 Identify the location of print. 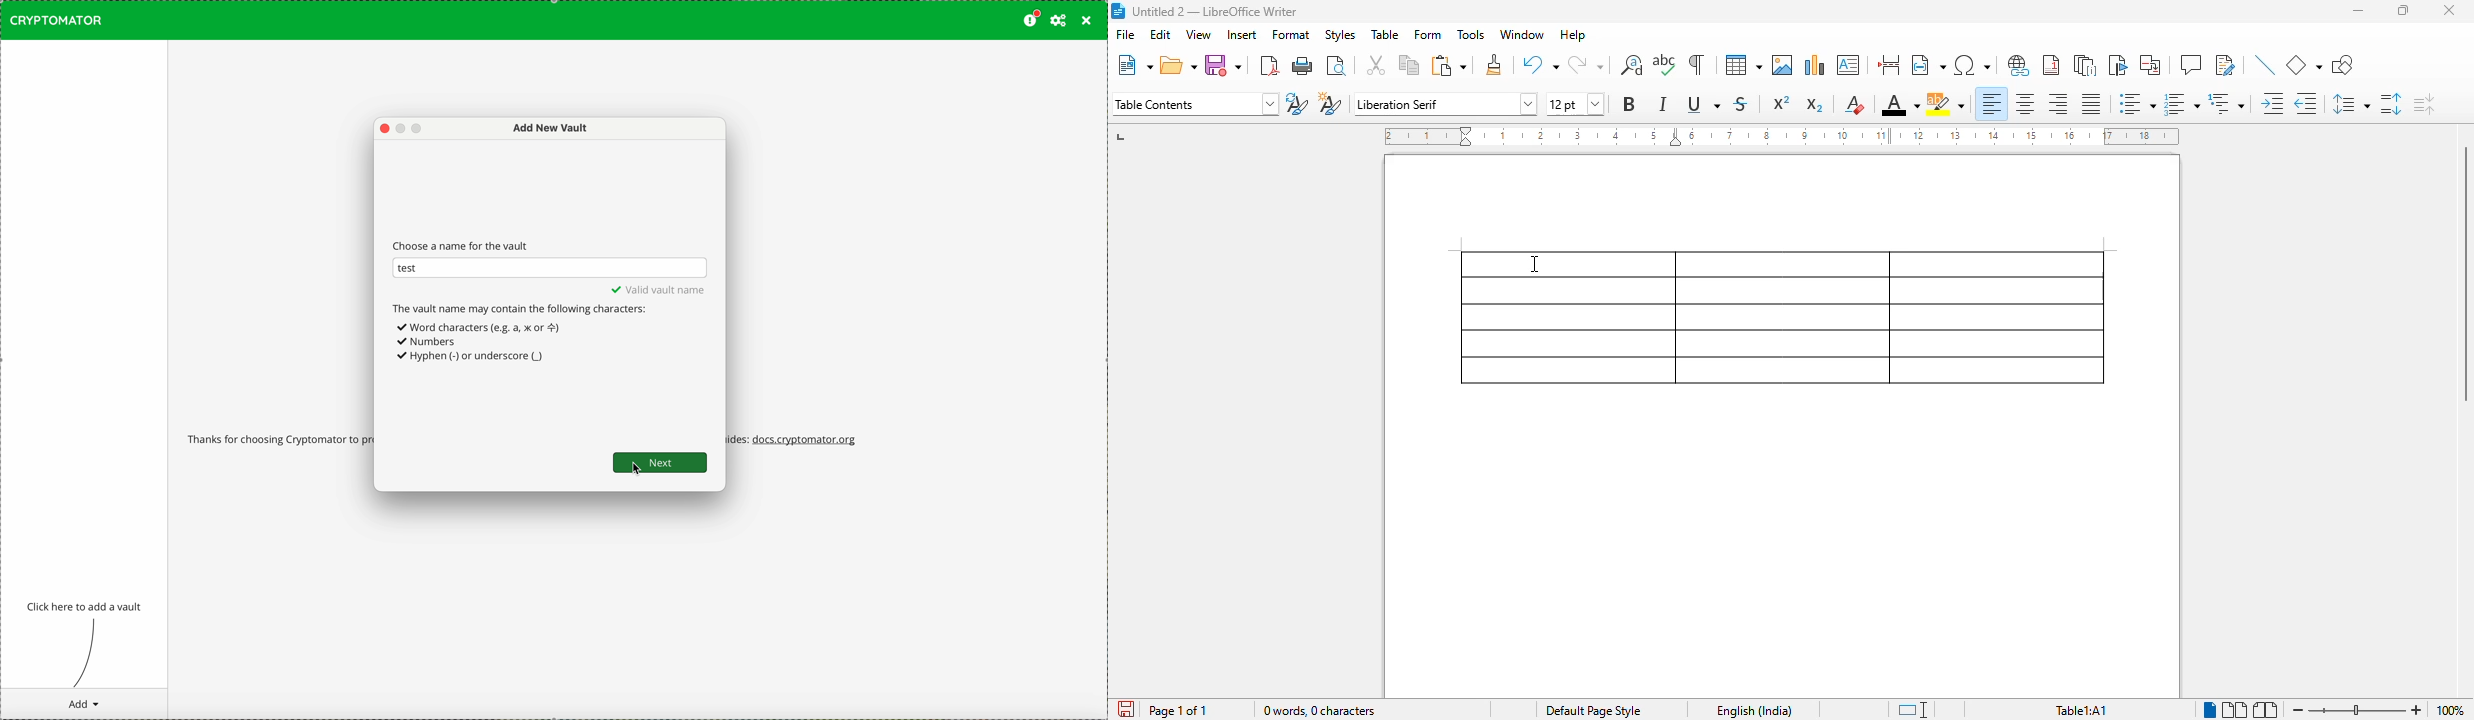
(1303, 65).